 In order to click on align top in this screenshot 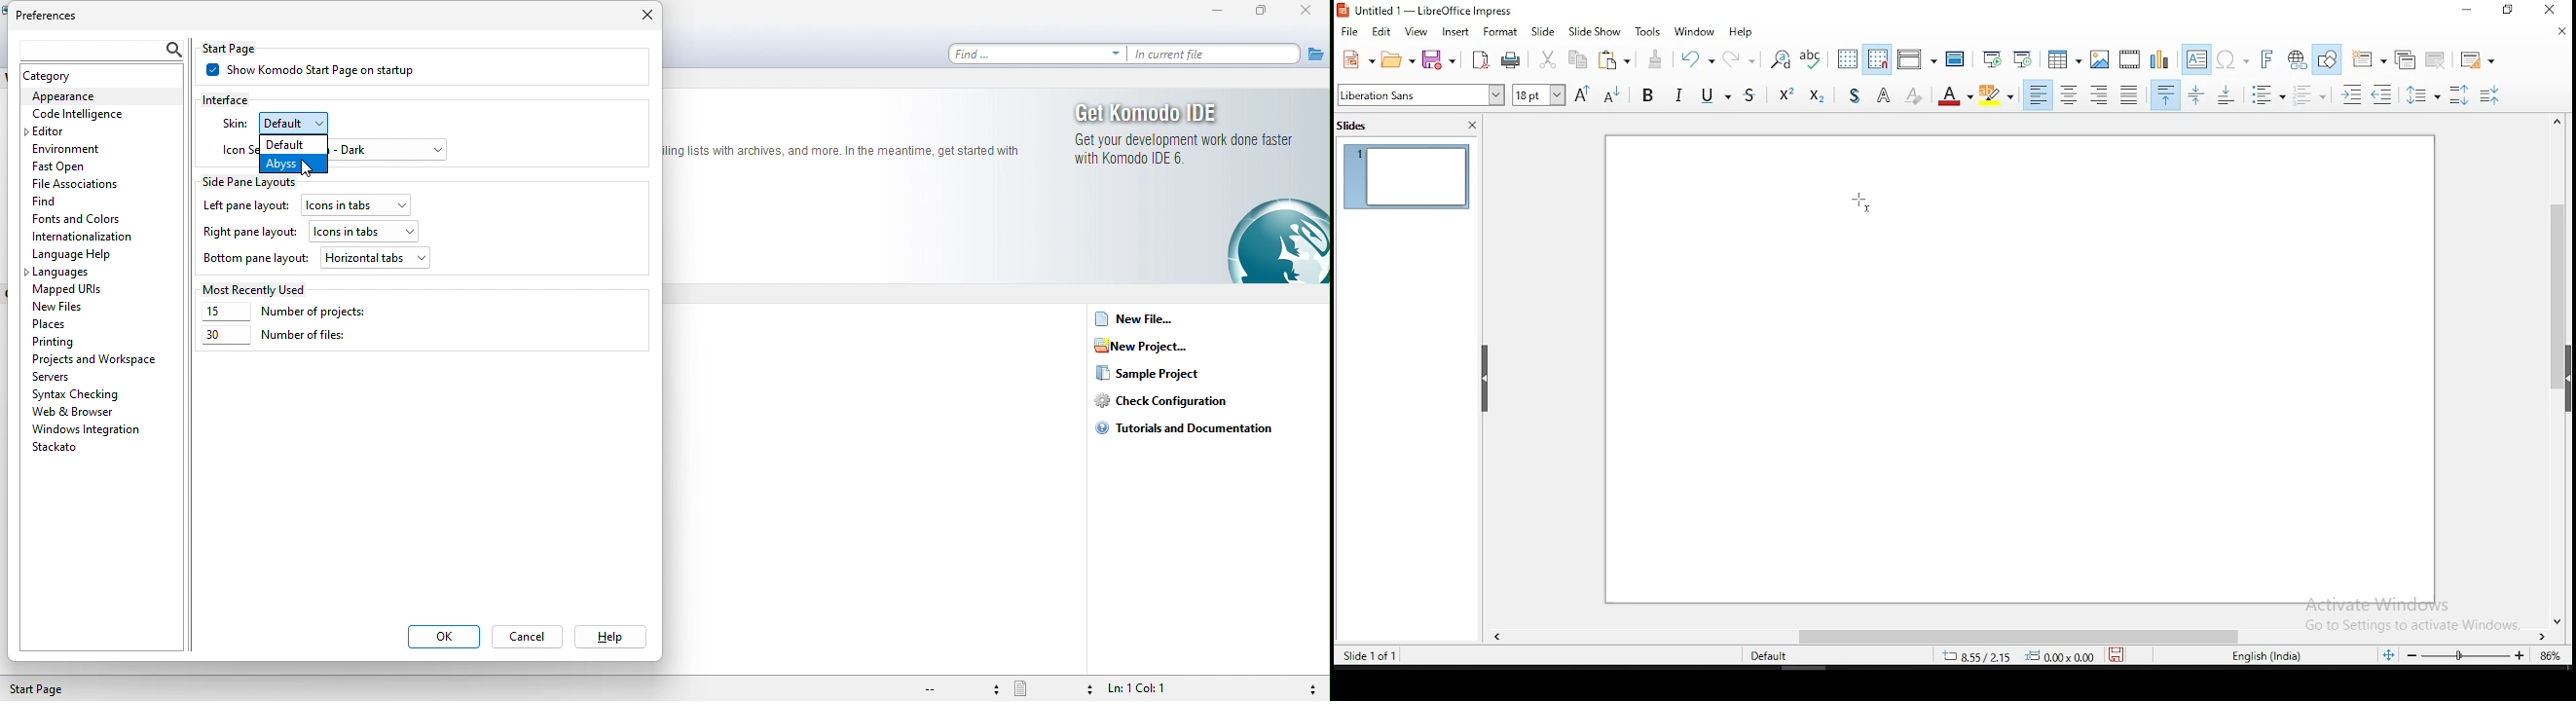, I will do `click(2163, 96)`.